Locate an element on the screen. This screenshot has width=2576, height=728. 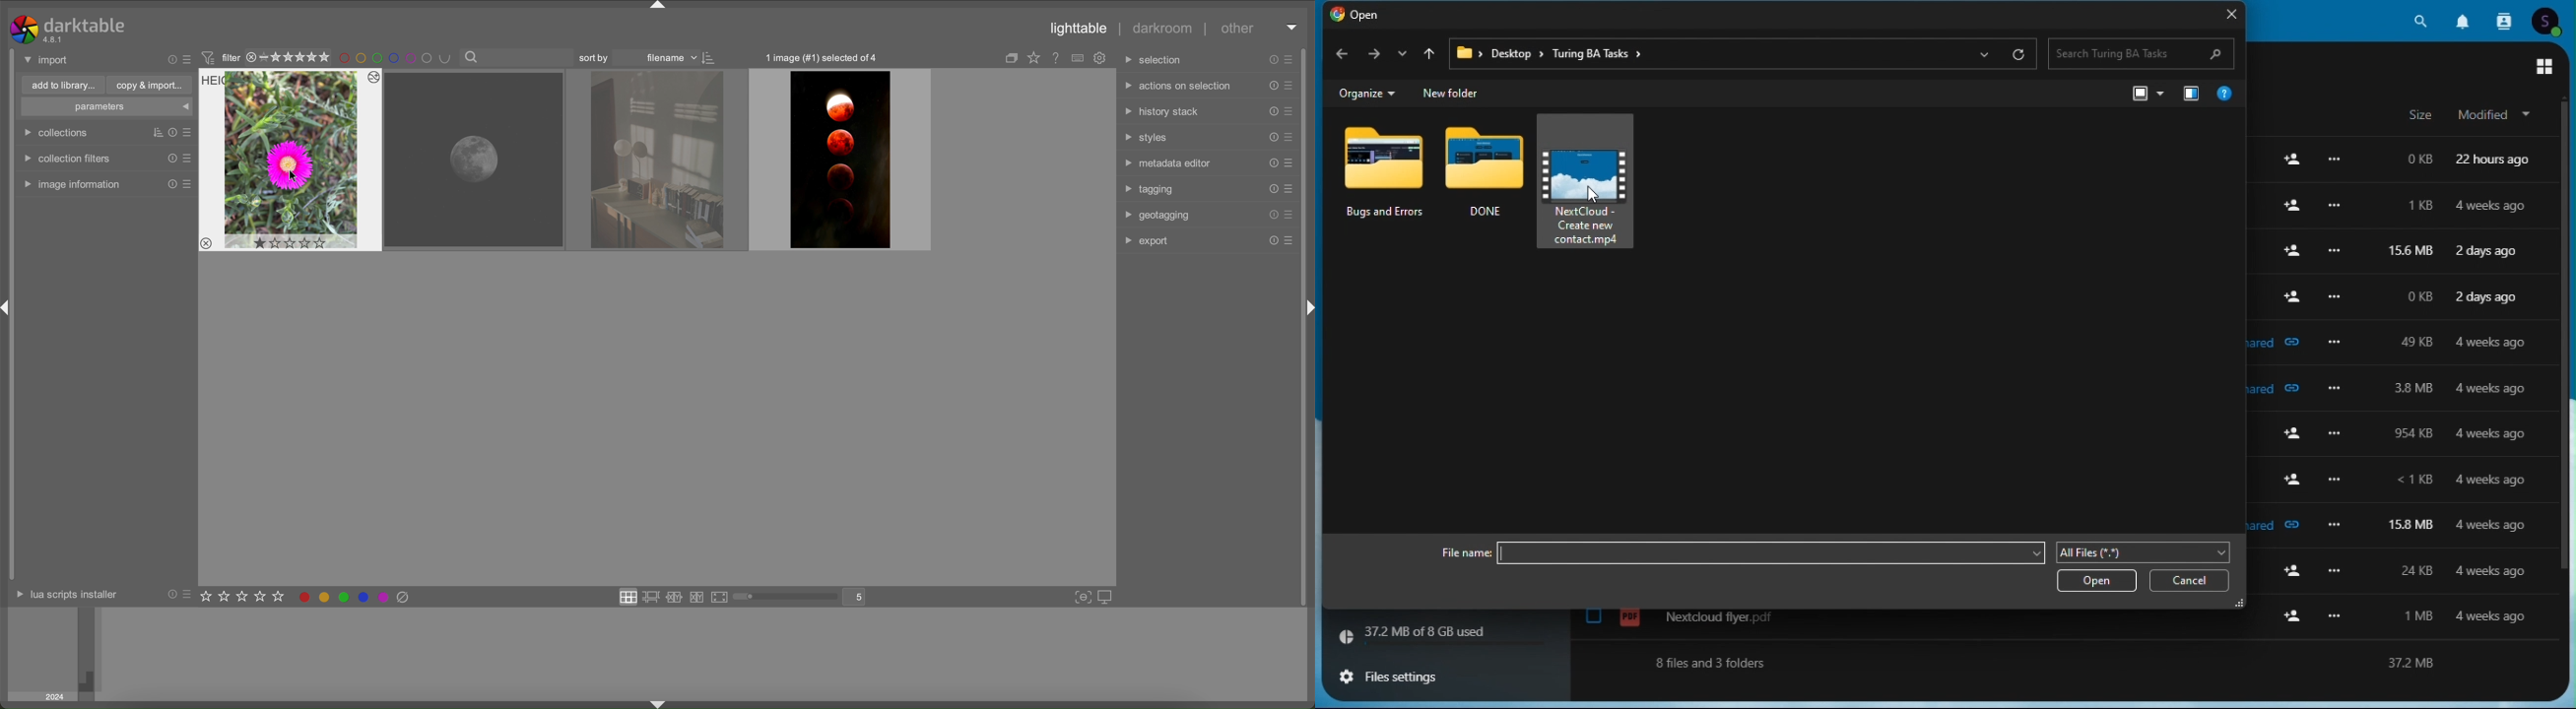
down is located at coordinates (1403, 51).